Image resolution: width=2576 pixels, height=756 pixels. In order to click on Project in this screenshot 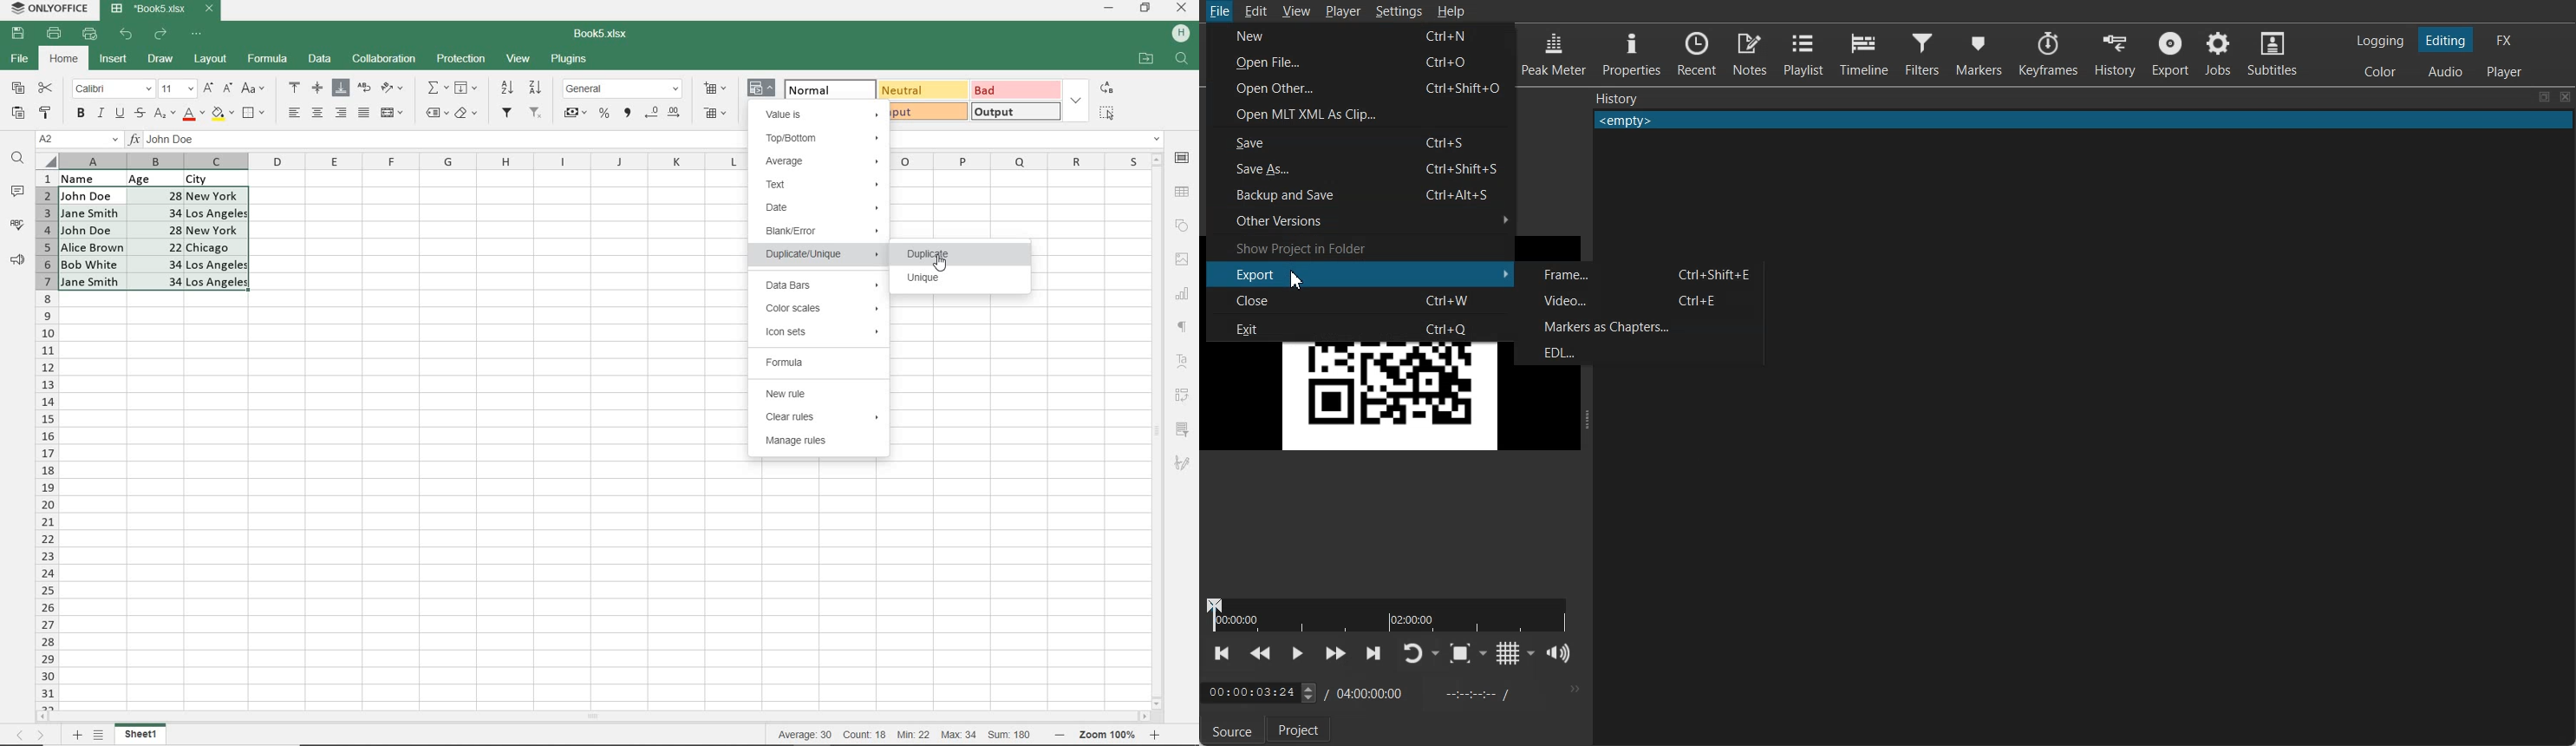, I will do `click(1301, 730)`.